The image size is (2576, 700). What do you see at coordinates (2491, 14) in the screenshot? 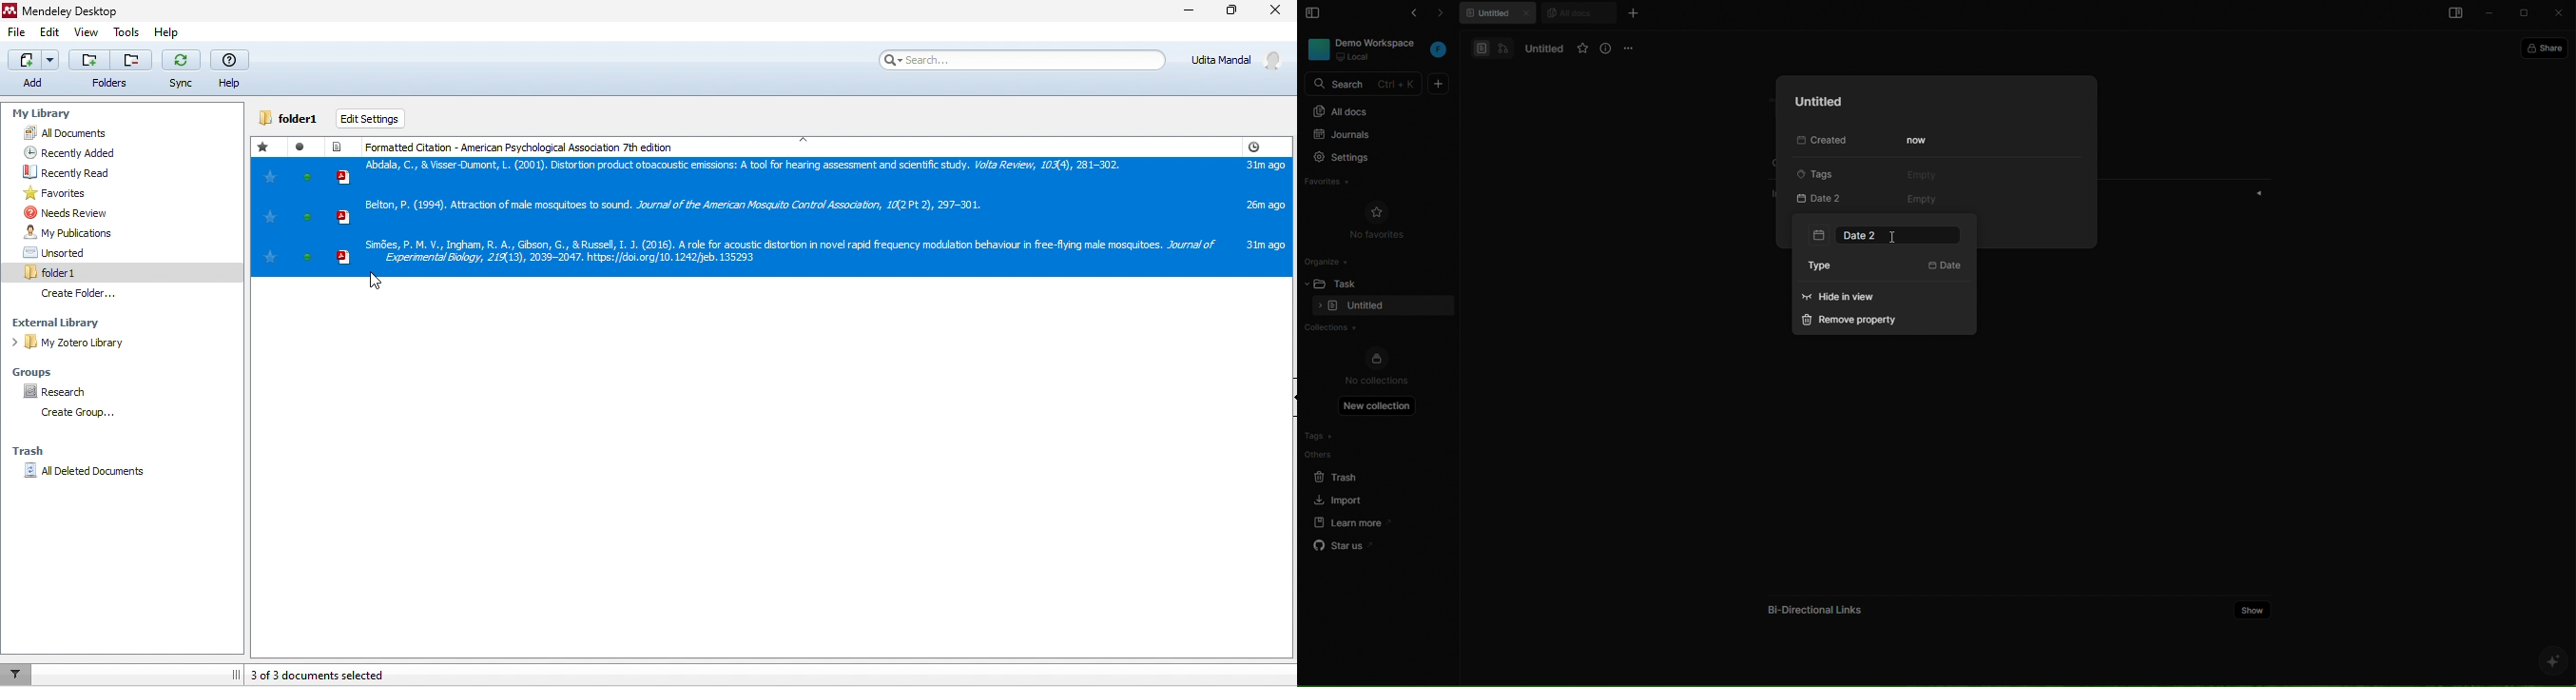
I see `minimize` at bounding box center [2491, 14].